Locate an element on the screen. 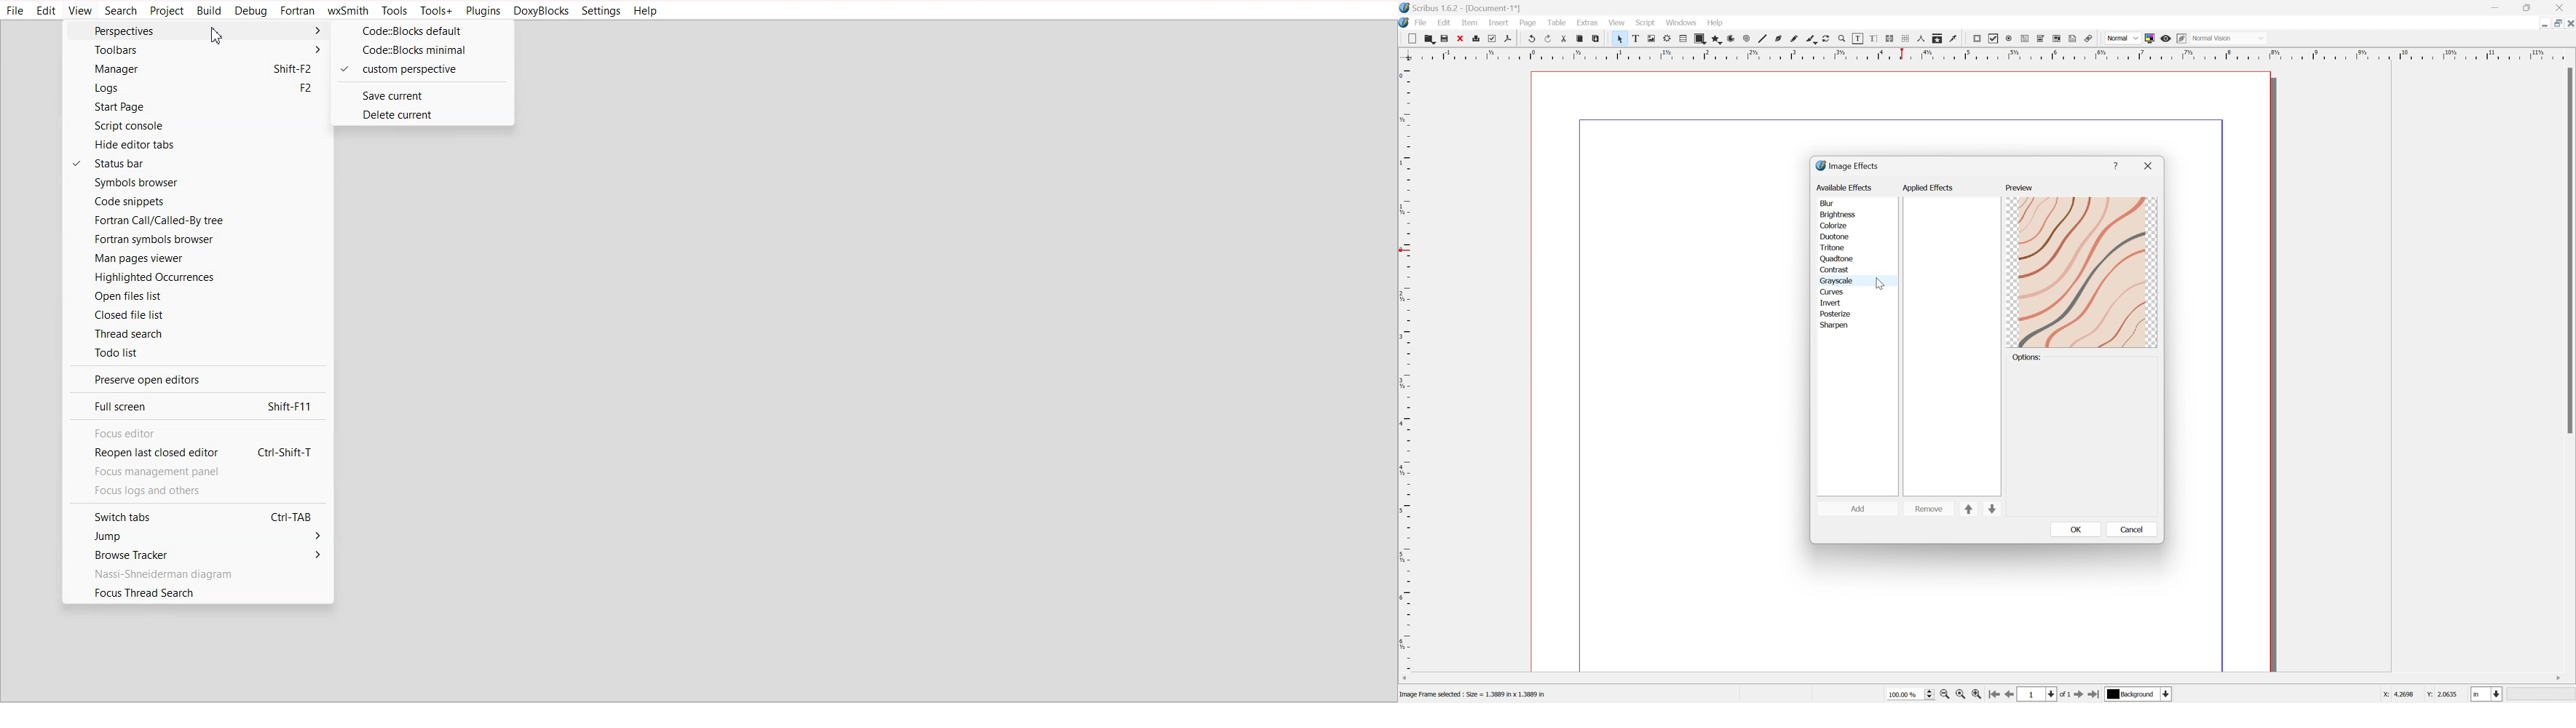 The height and width of the screenshot is (728, 2576). Edit contents of frame is located at coordinates (1858, 38).